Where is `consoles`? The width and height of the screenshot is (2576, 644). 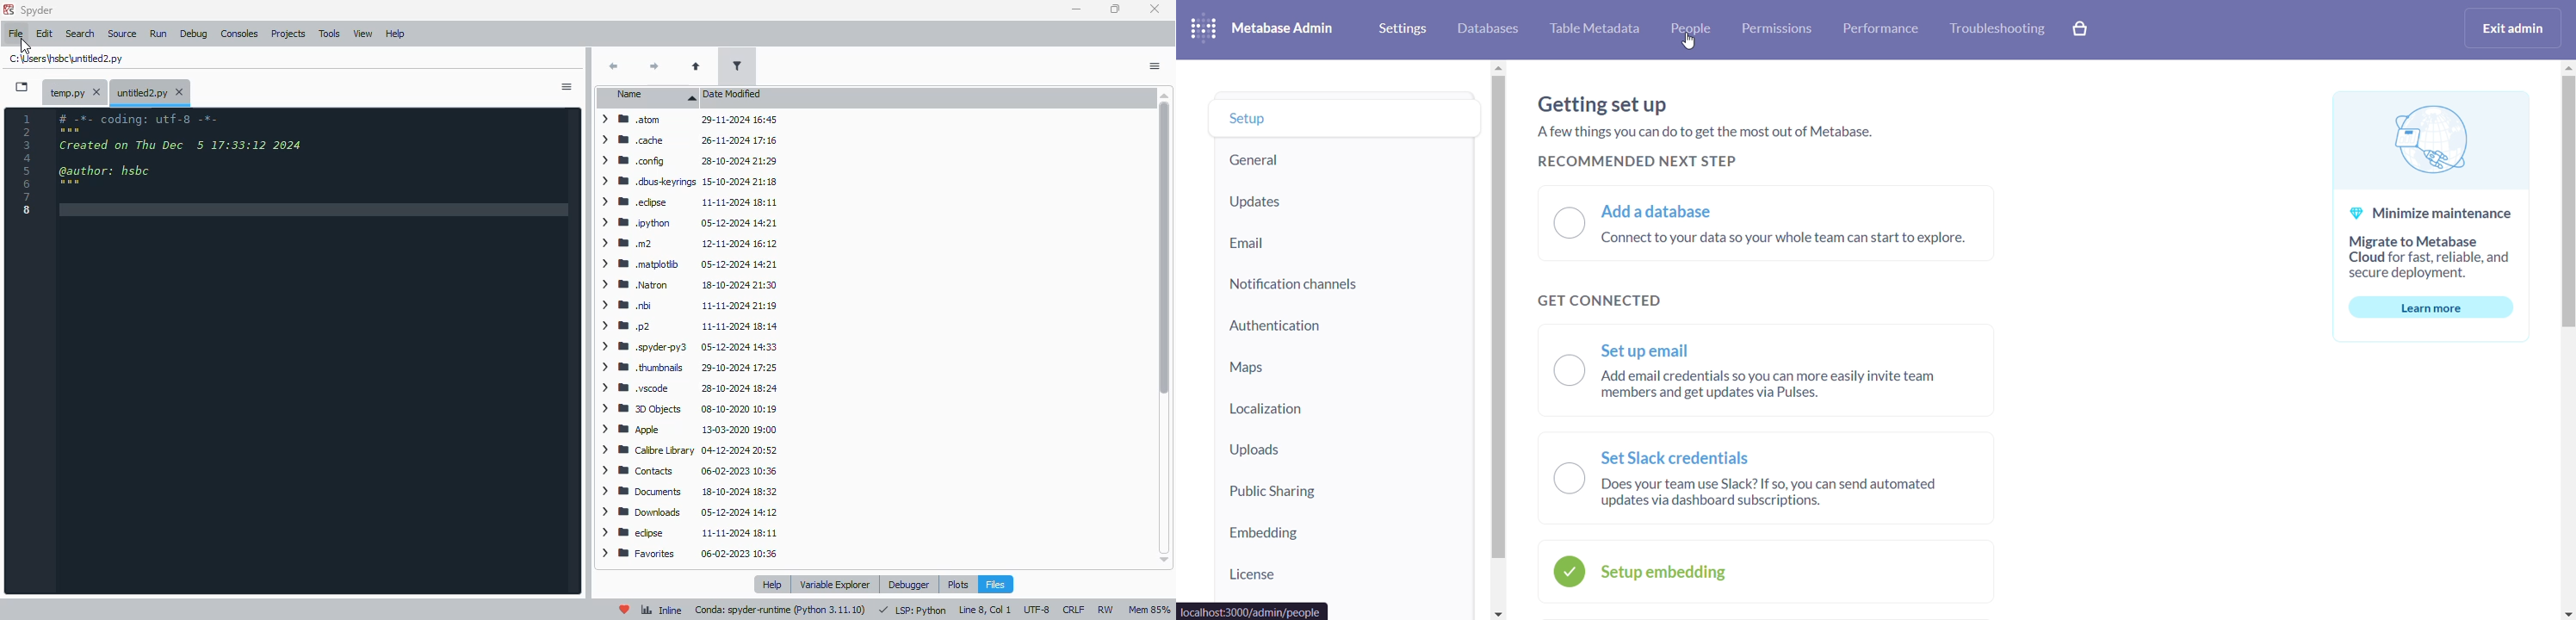
consoles is located at coordinates (239, 34).